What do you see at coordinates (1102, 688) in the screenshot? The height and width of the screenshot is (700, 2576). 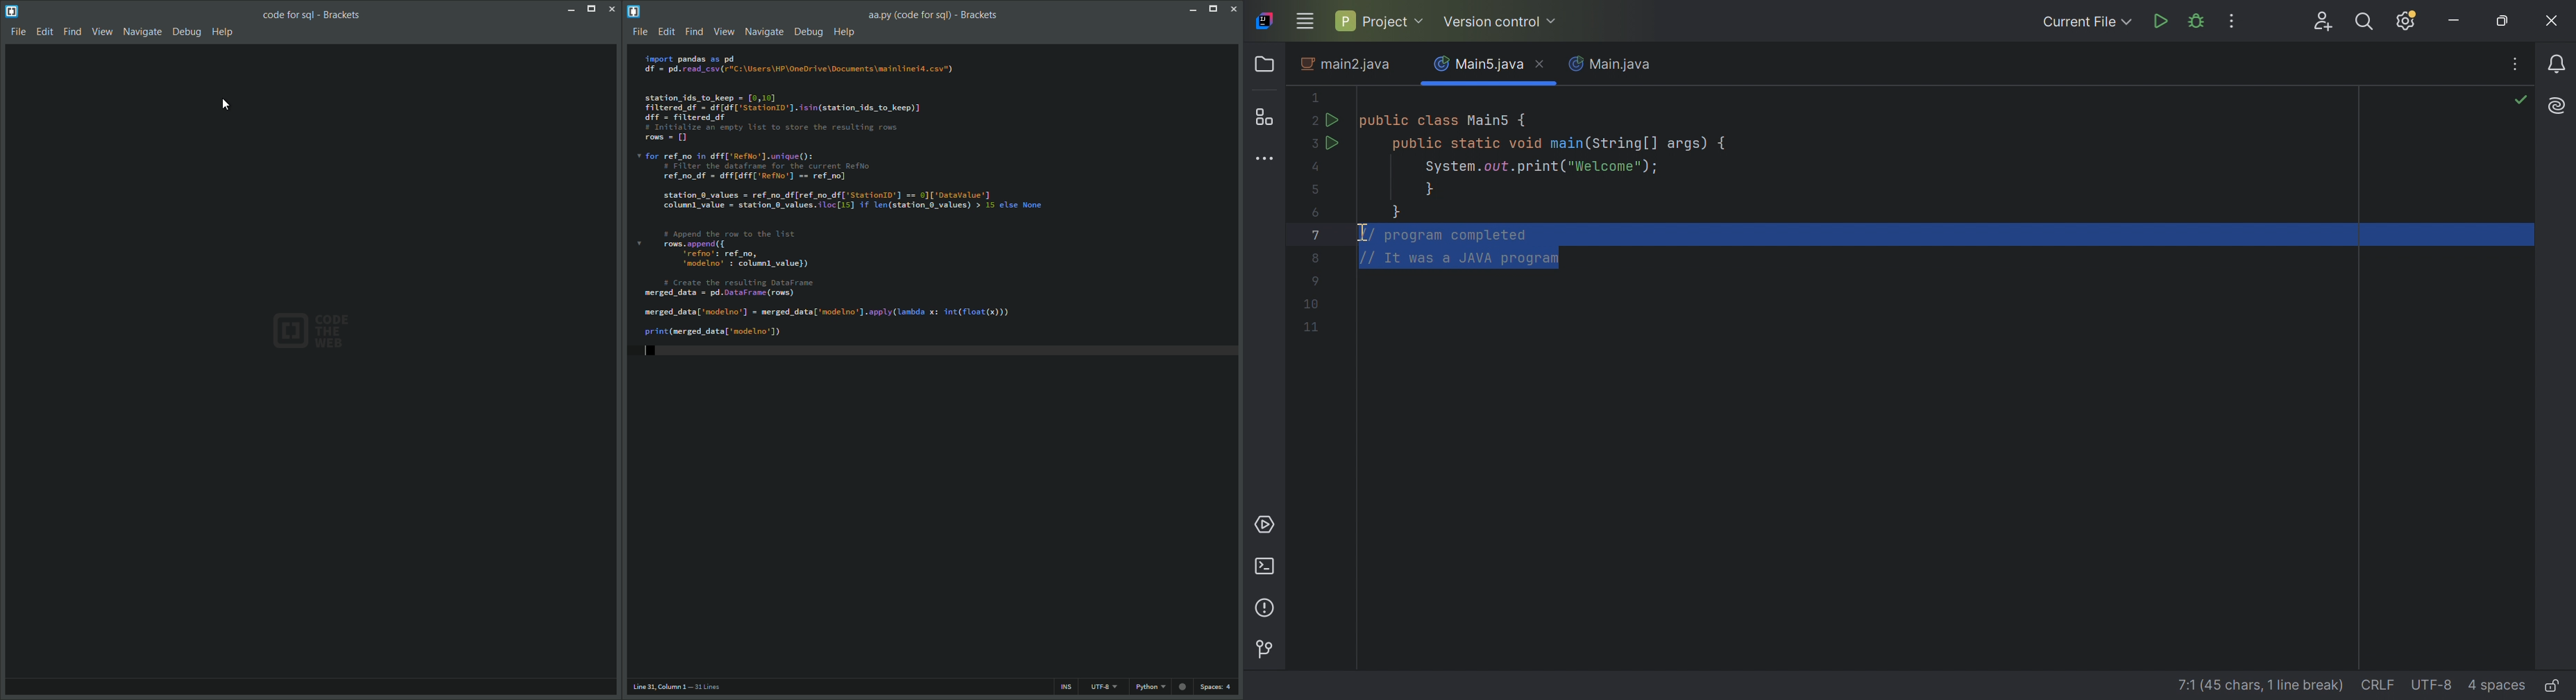 I see `UTF - 8` at bounding box center [1102, 688].